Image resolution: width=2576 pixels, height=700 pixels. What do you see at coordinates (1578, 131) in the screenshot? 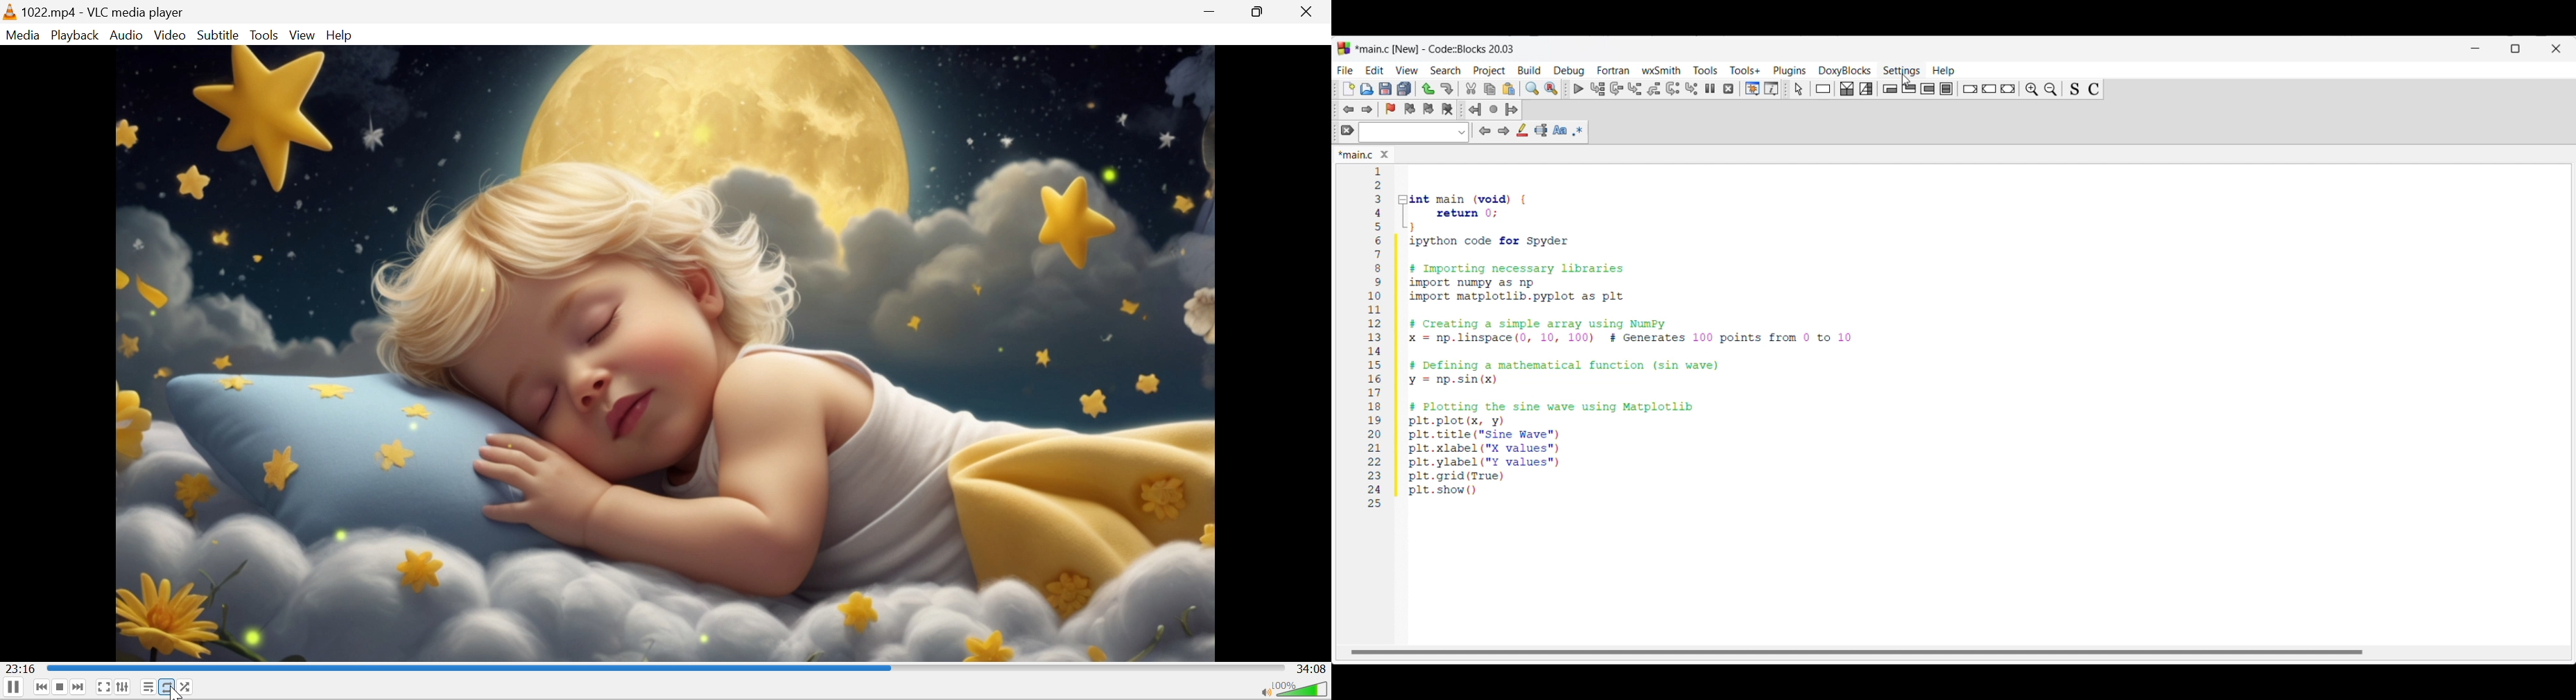
I see `Use regex` at bounding box center [1578, 131].